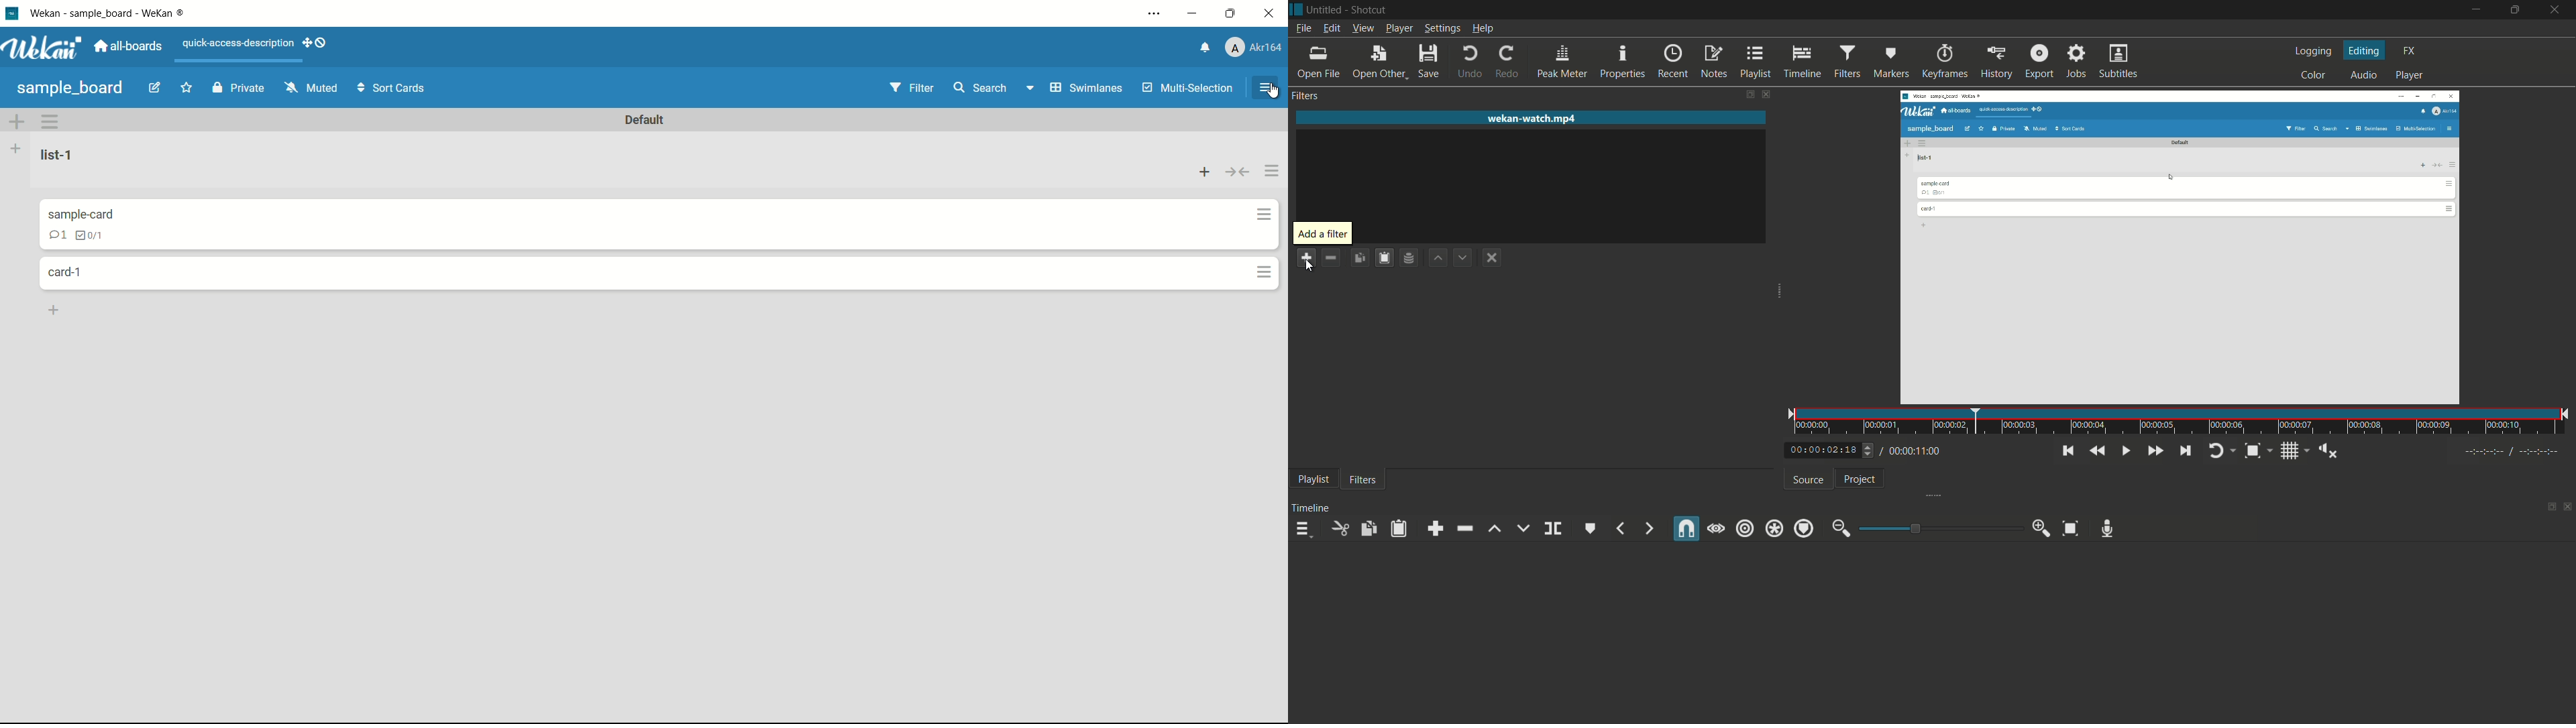 The height and width of the screenshot is (728, 2576). I want to click on toggle play or pause, so click(2125, 451).